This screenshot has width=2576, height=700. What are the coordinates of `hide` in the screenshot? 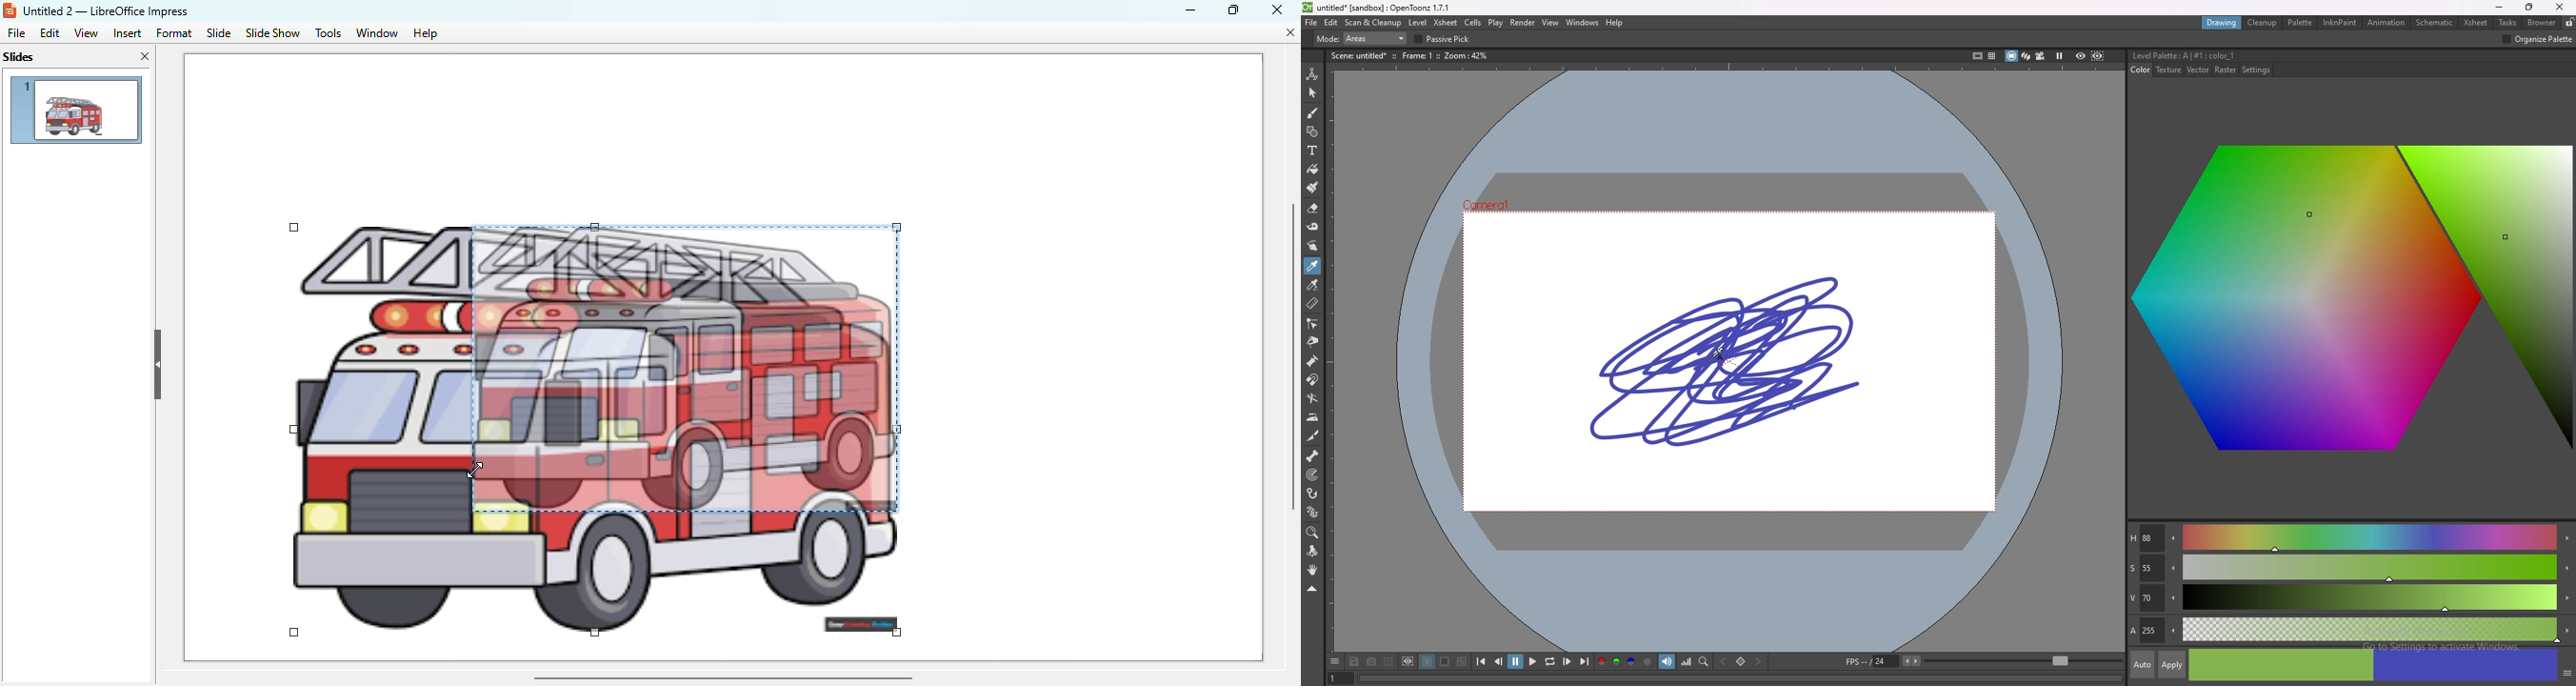 It's located at (158, 366).